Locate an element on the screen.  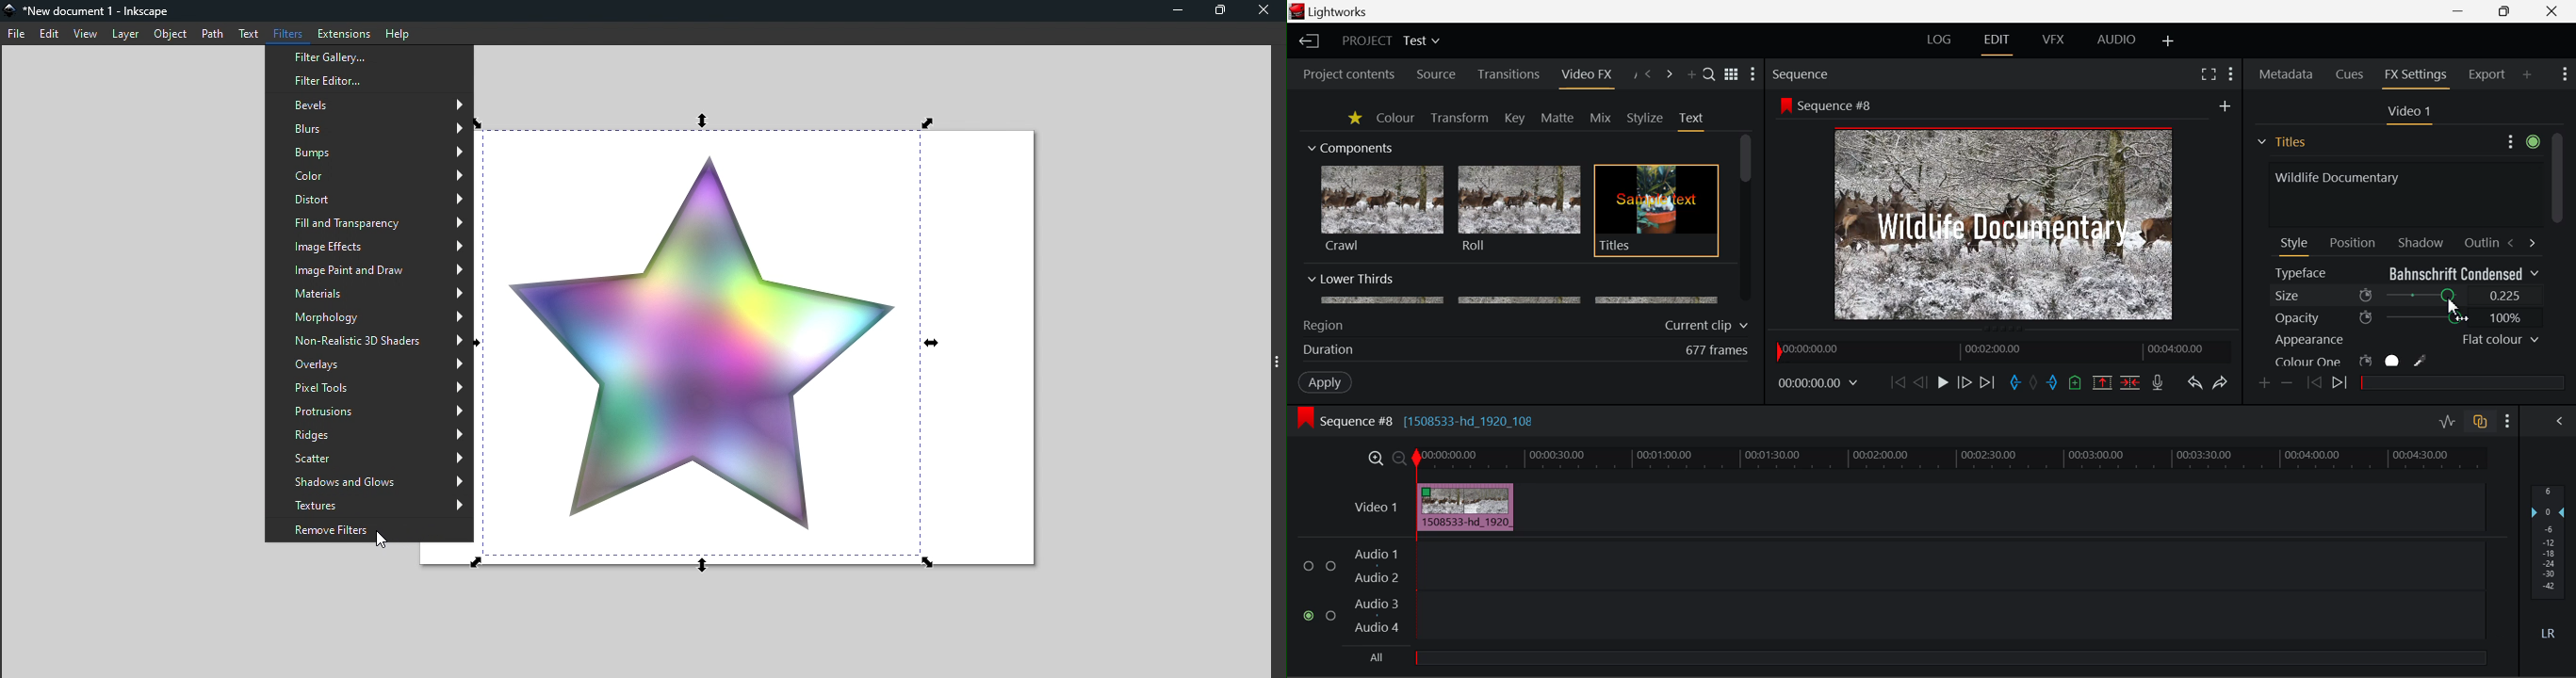
Restore Down is located at coordinates (2460, 9).